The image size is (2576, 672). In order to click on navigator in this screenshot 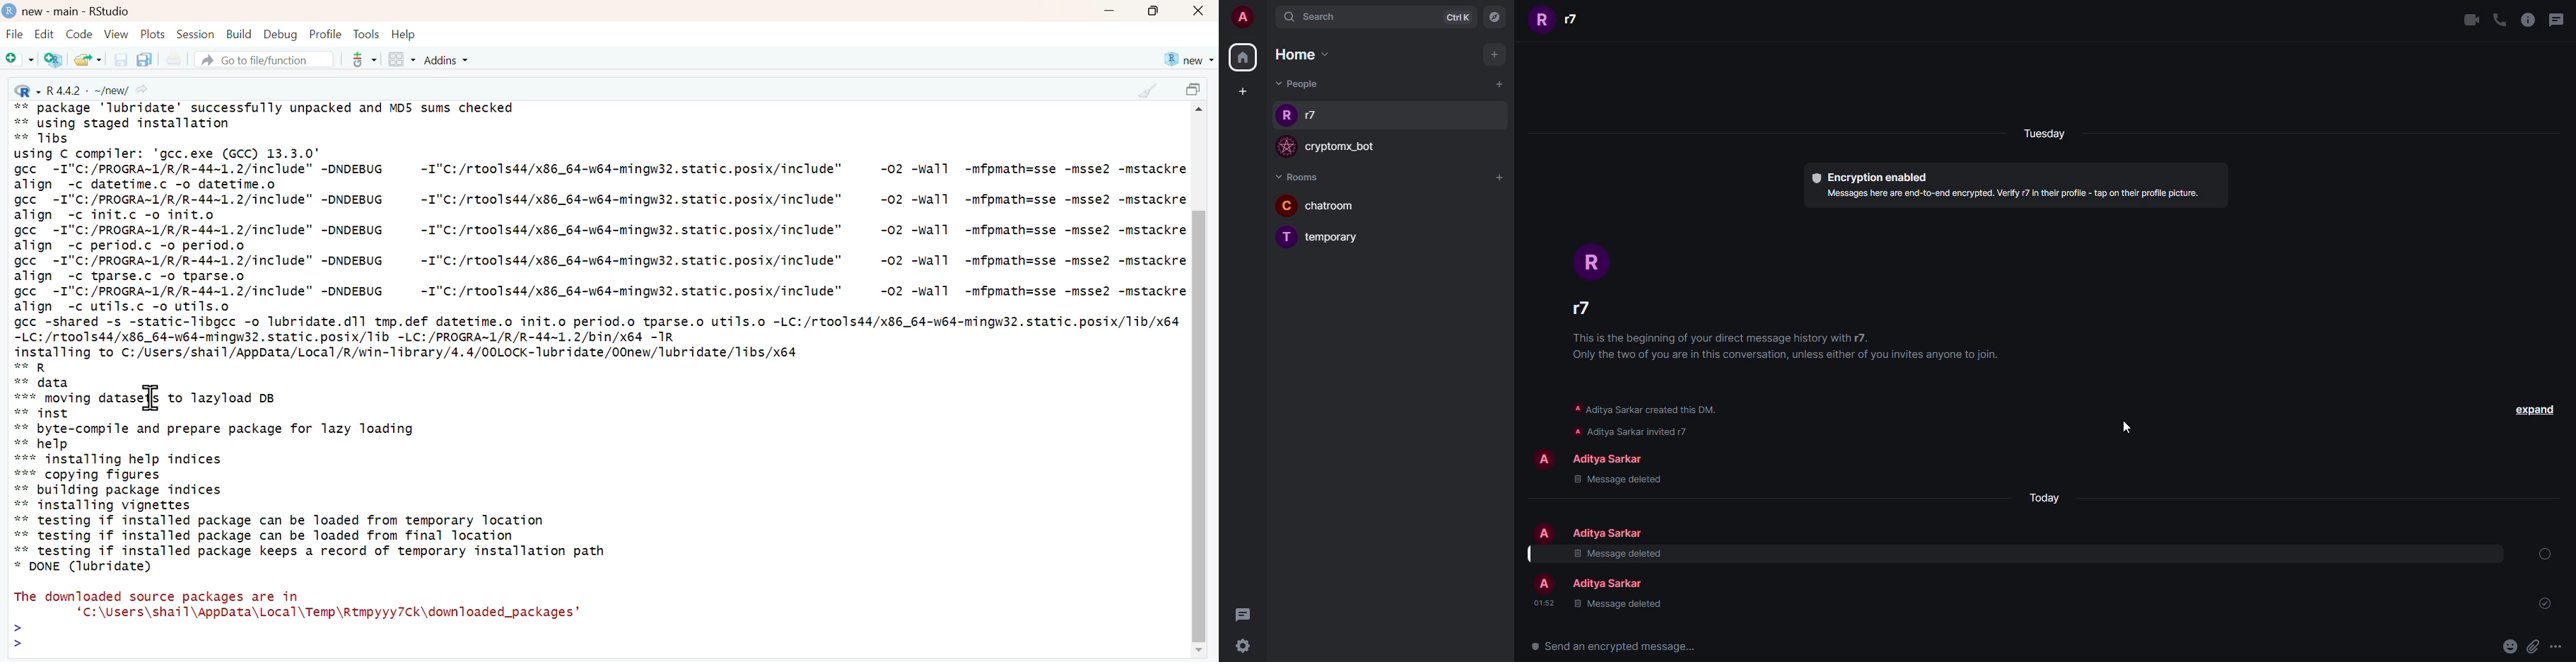, I will do `click(1492, 20)`.